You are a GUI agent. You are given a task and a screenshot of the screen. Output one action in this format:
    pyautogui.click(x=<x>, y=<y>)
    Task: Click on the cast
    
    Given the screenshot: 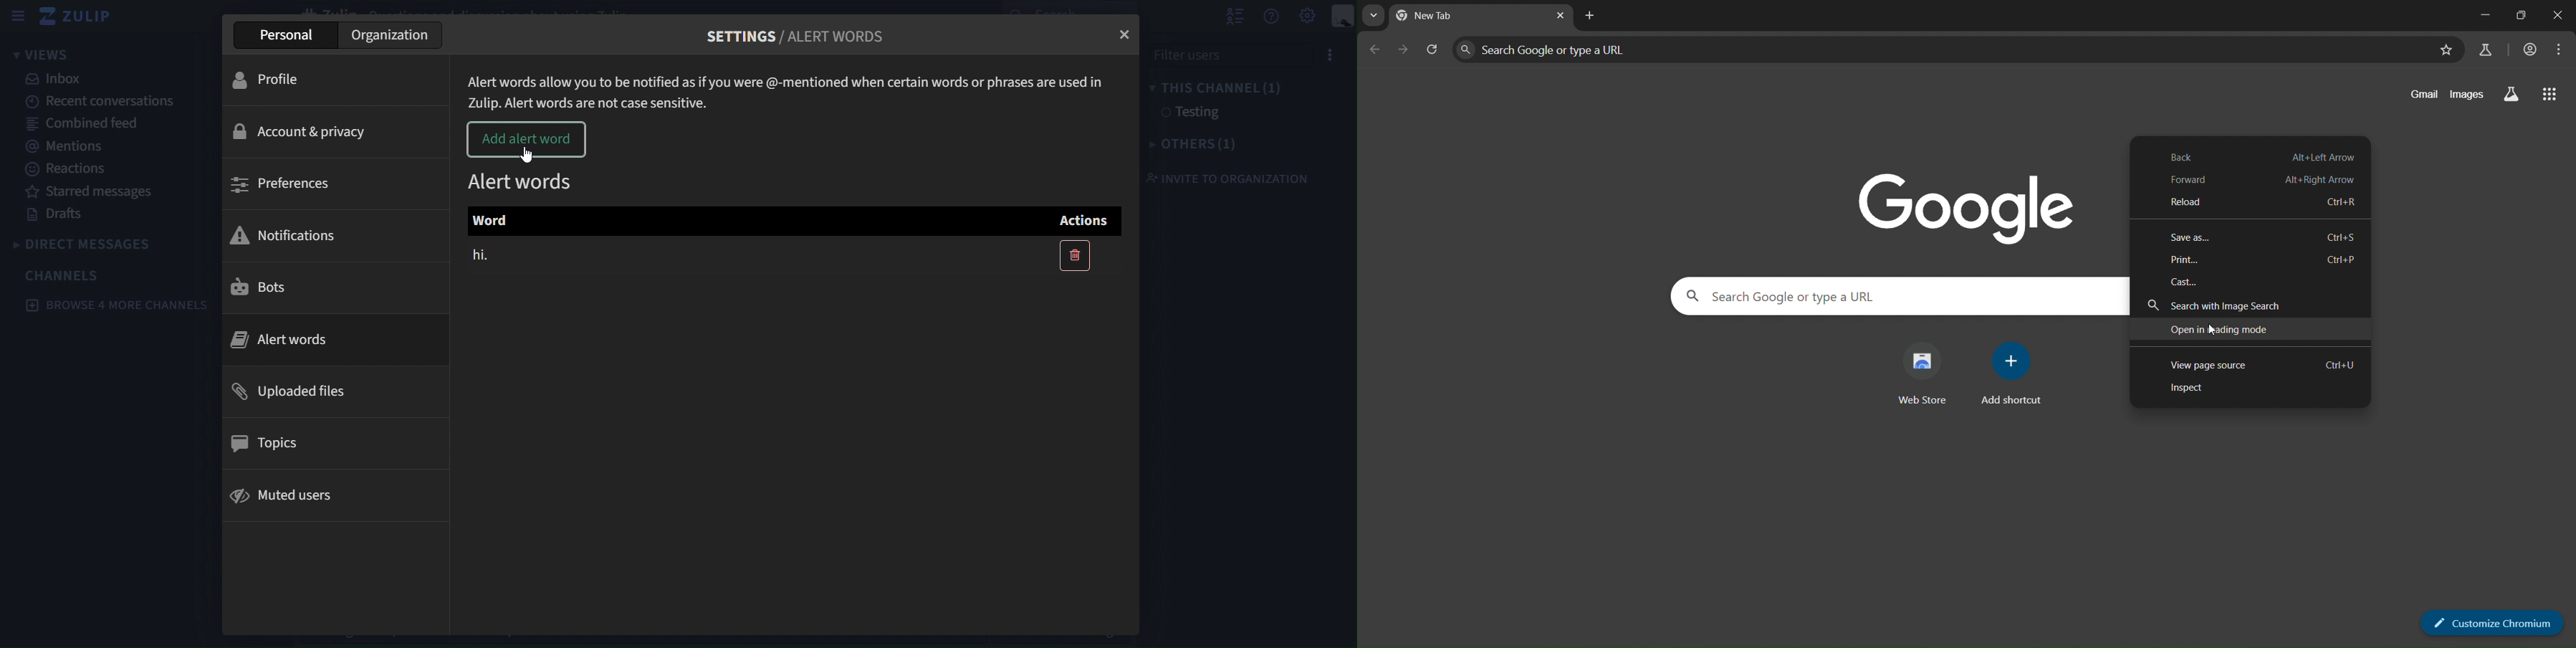 What is the action you would take?
    pyautogui.click(x=2187, y=280)
    